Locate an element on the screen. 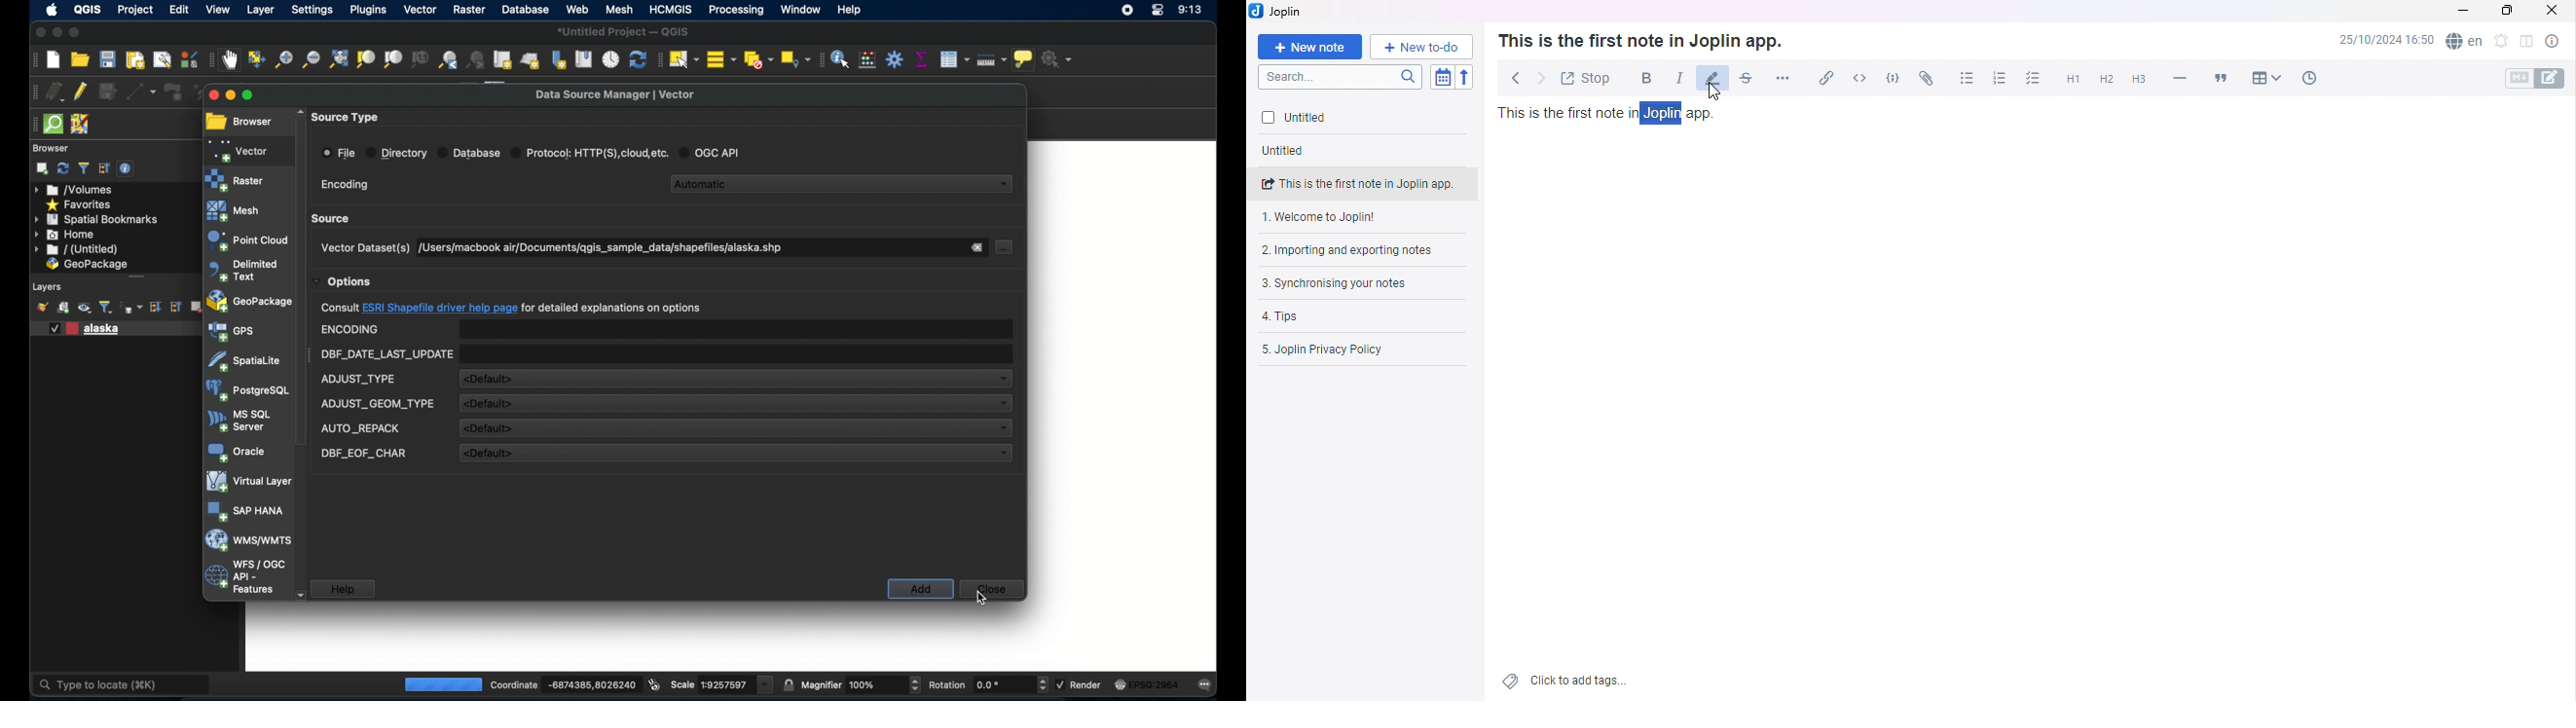  control center is located at coordinates (1157, 12).